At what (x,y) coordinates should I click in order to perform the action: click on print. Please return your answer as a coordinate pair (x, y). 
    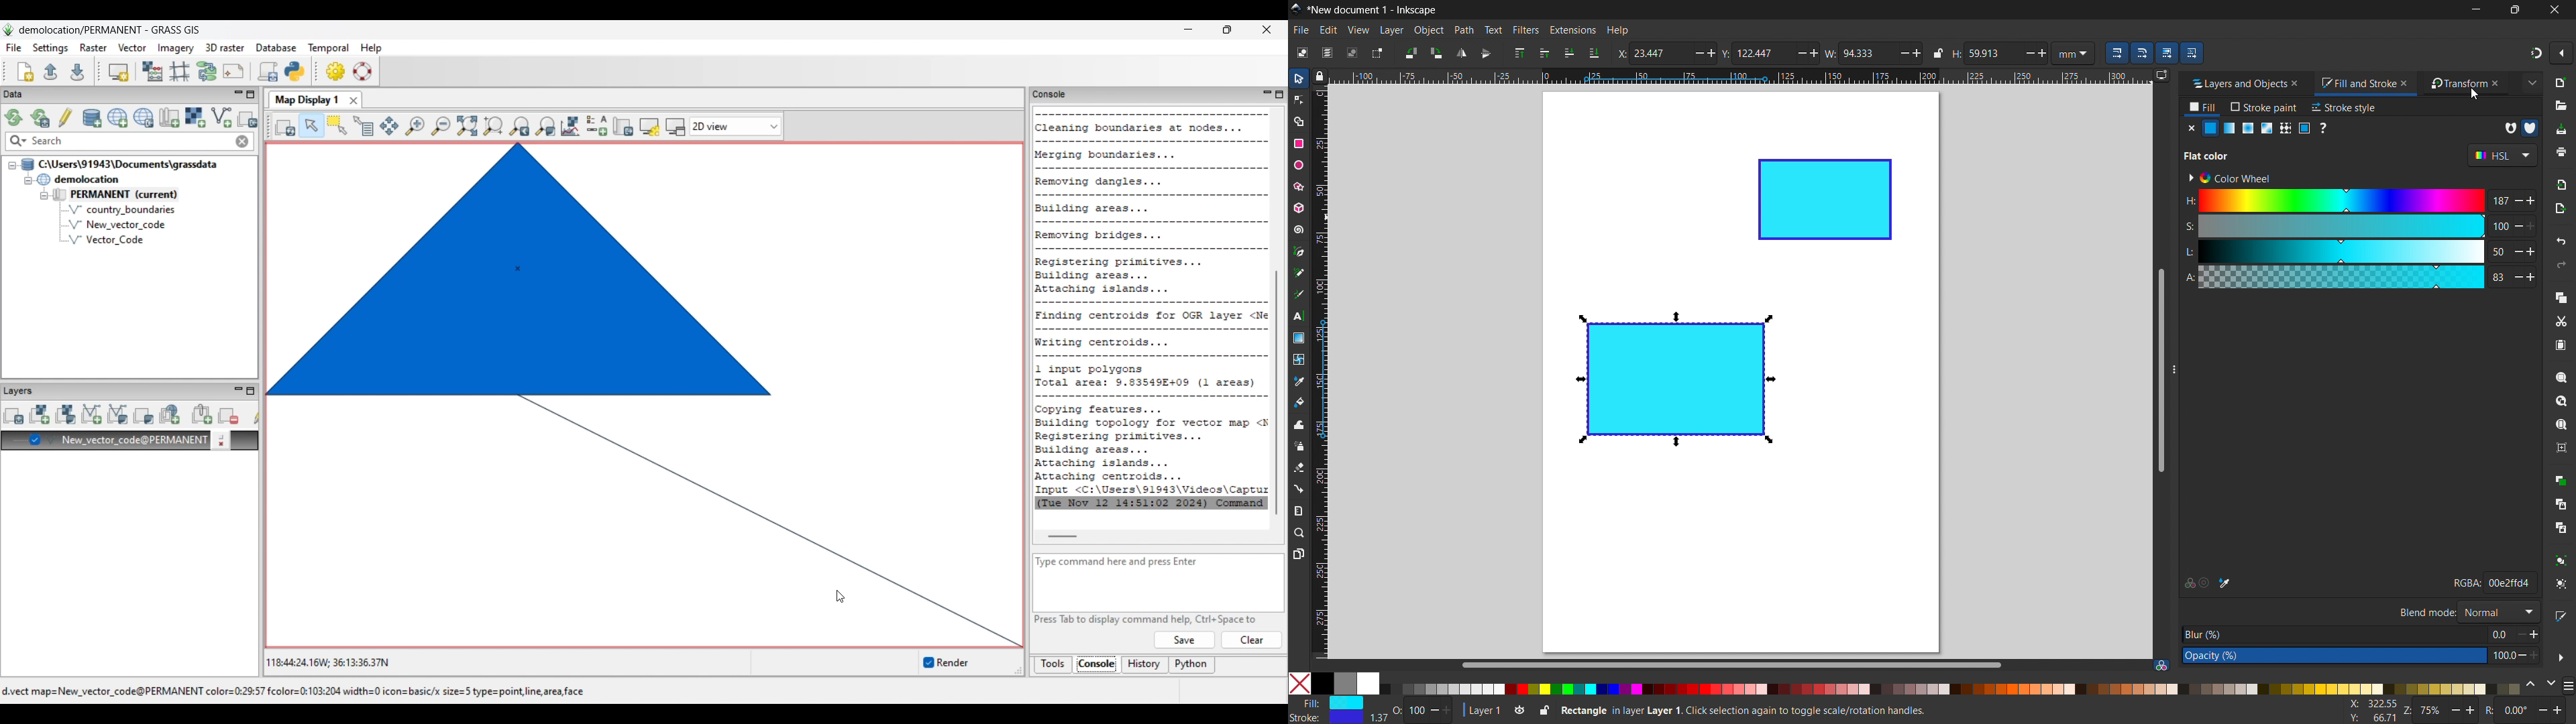
    Looking at the image, I should click on (2562, 152).